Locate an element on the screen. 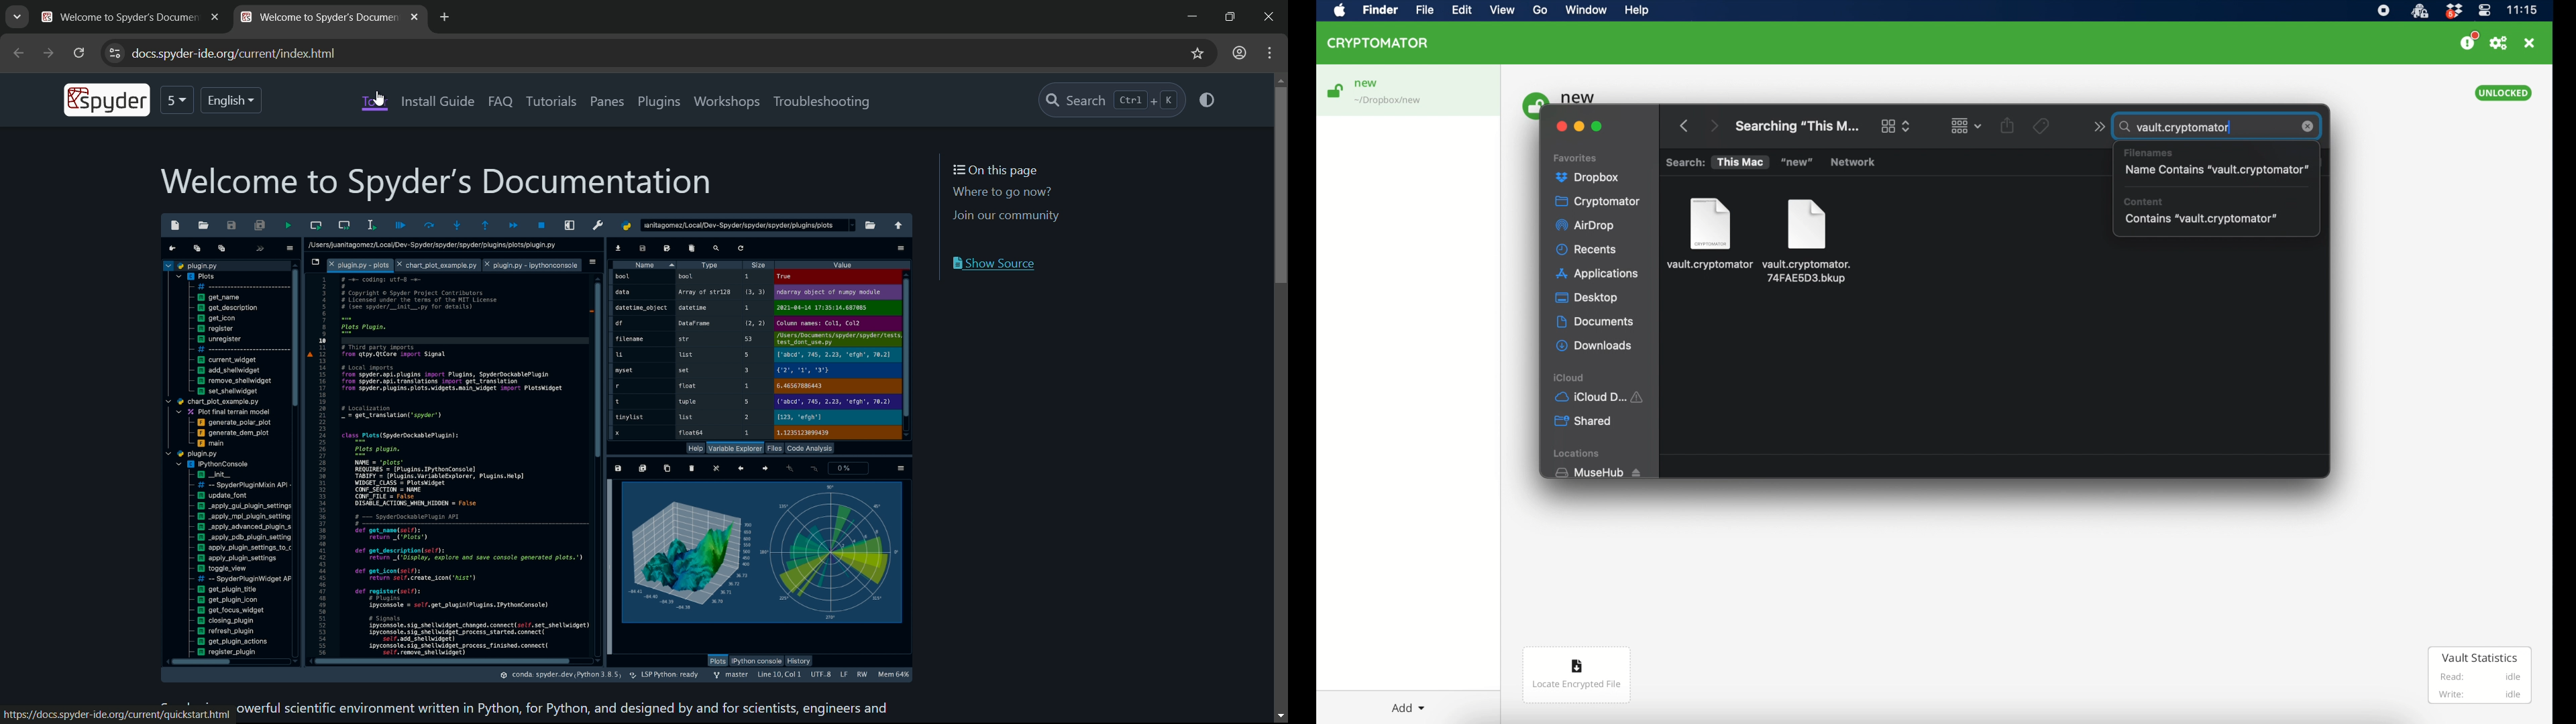 The image size is (2576, 728). close is located at coordinates (2529, 43).